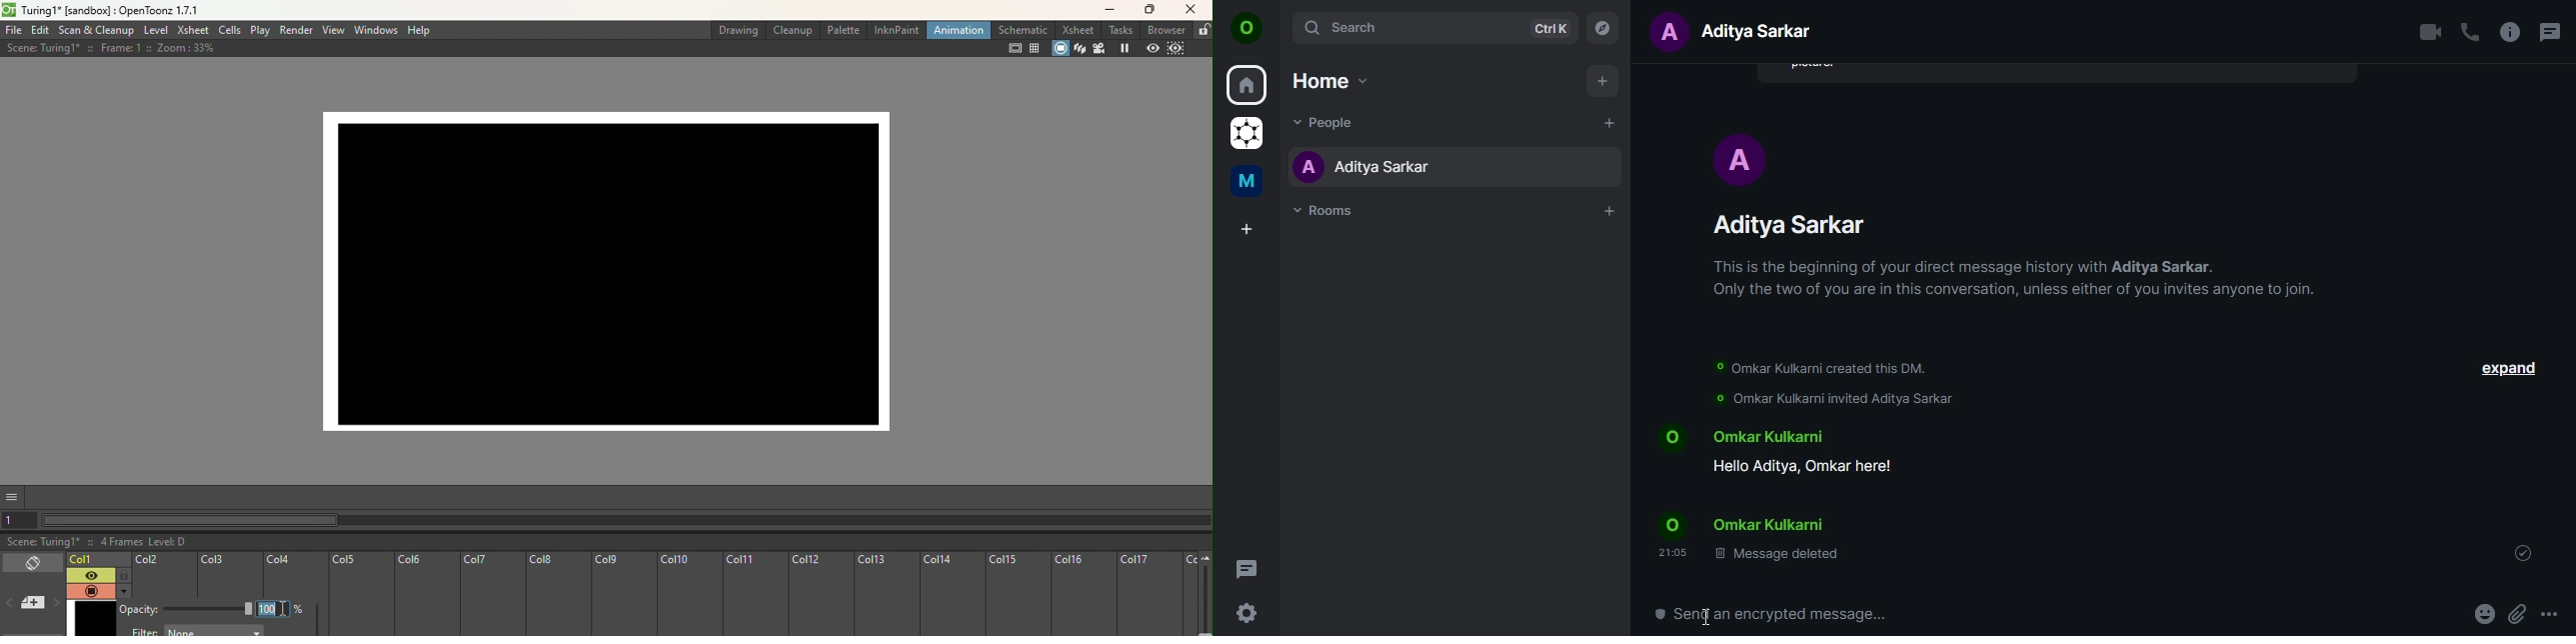  What do you see at coordinates (1019, 594) in the screenshot?
I see `Col15` at bounding box center [1019, 594].